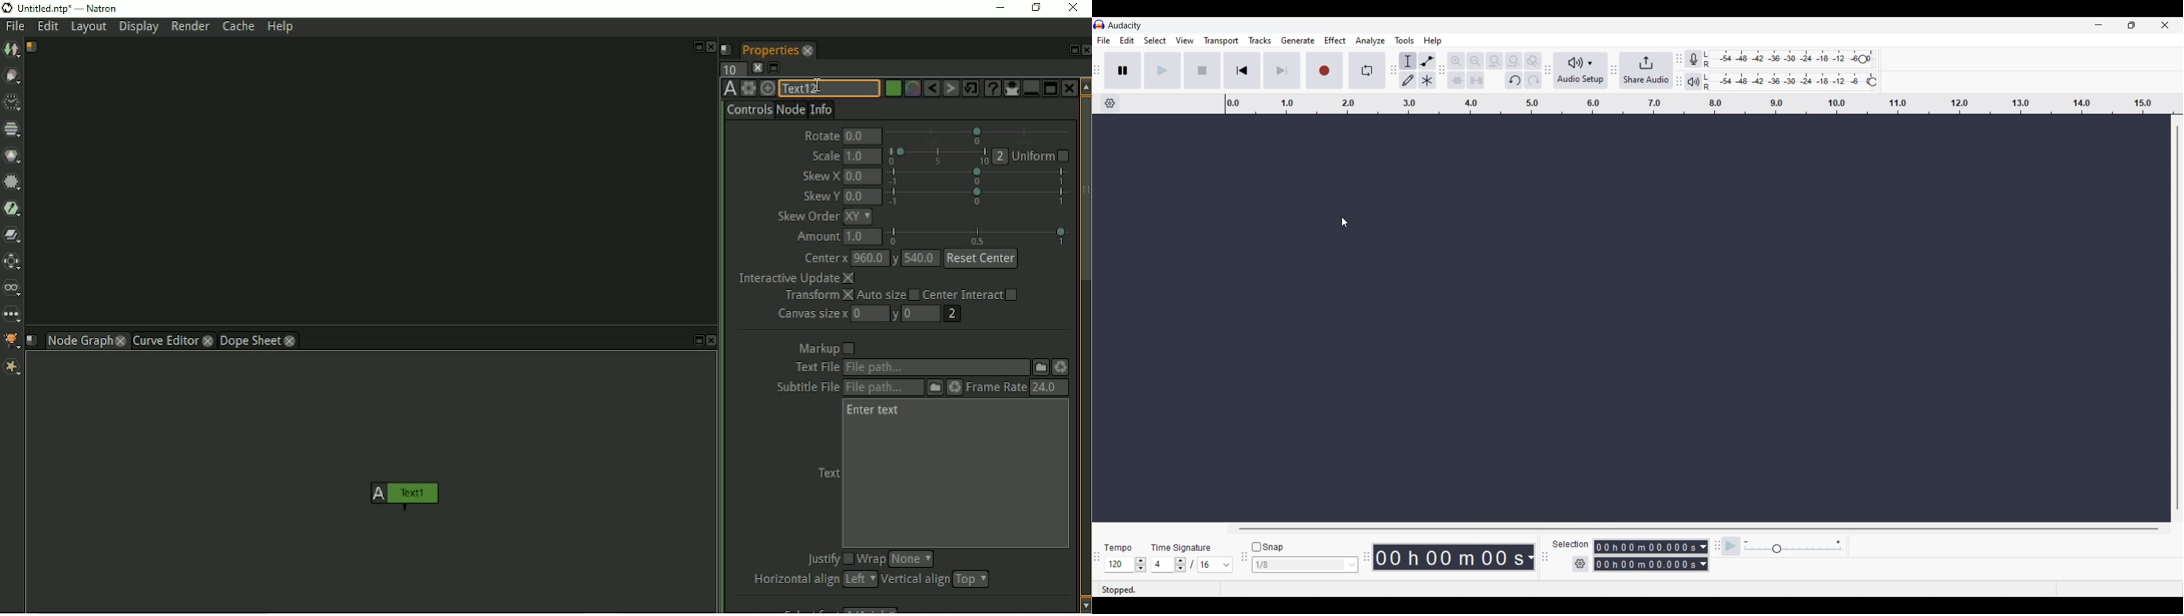 The height and width of the screenshot is (616, 2184). I want to click on Change recording level, so click(1863, 59).